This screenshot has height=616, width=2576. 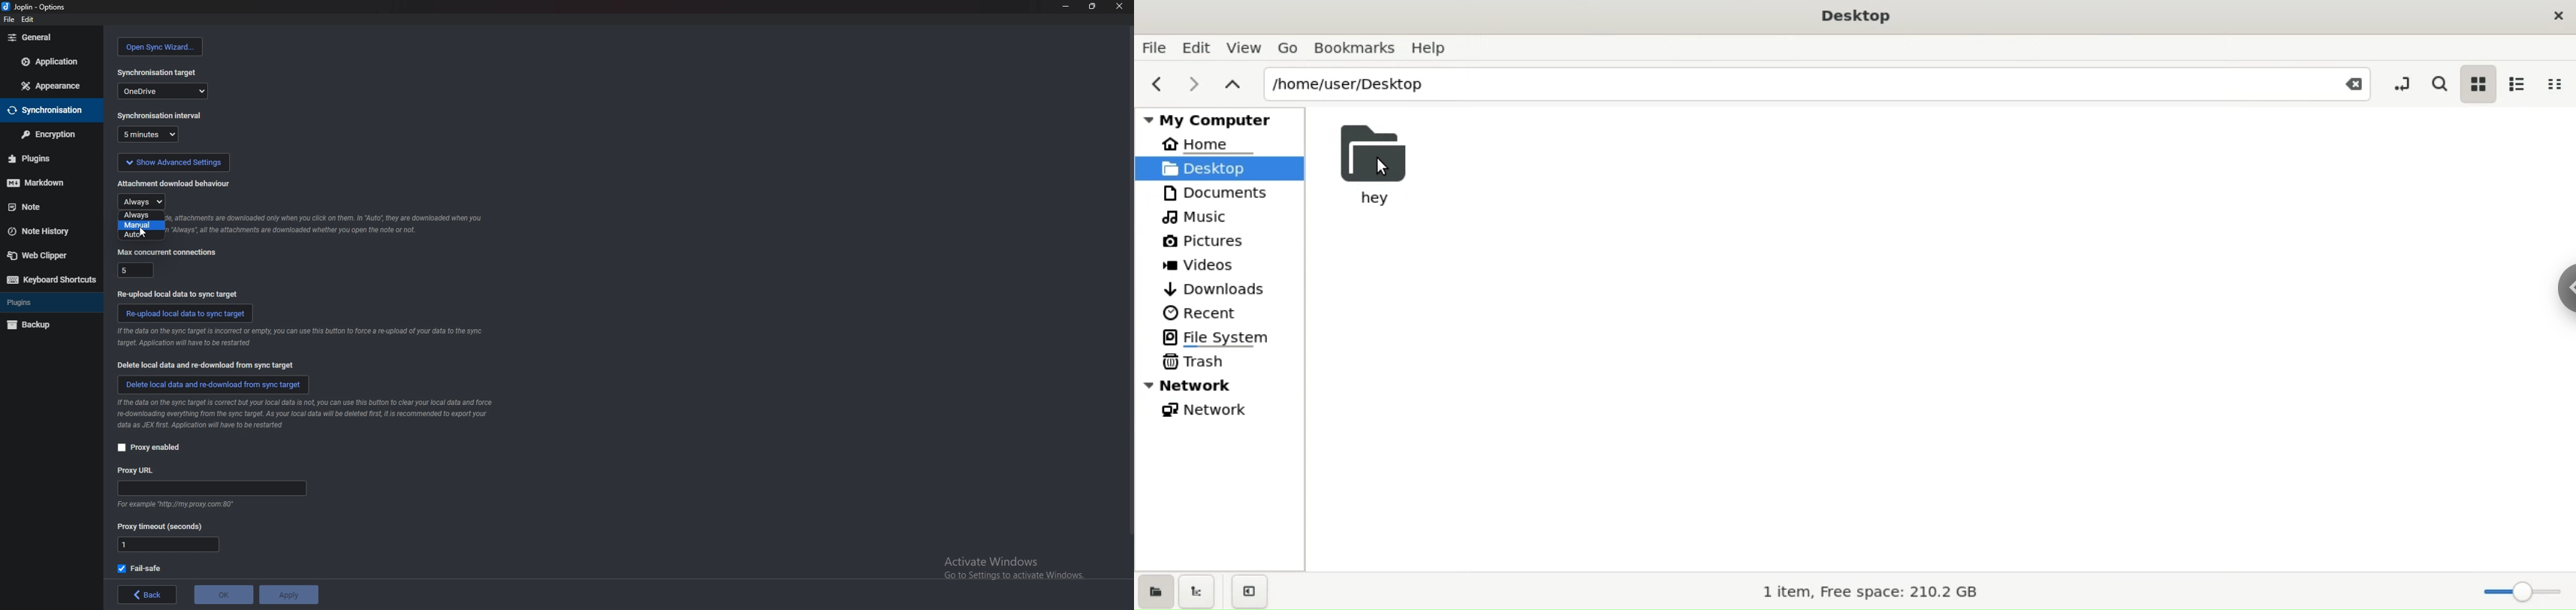 What do you see at coordinates (161, 527) in the screenshot?
I see `proxy timeout` at bounding box center [161, 527].